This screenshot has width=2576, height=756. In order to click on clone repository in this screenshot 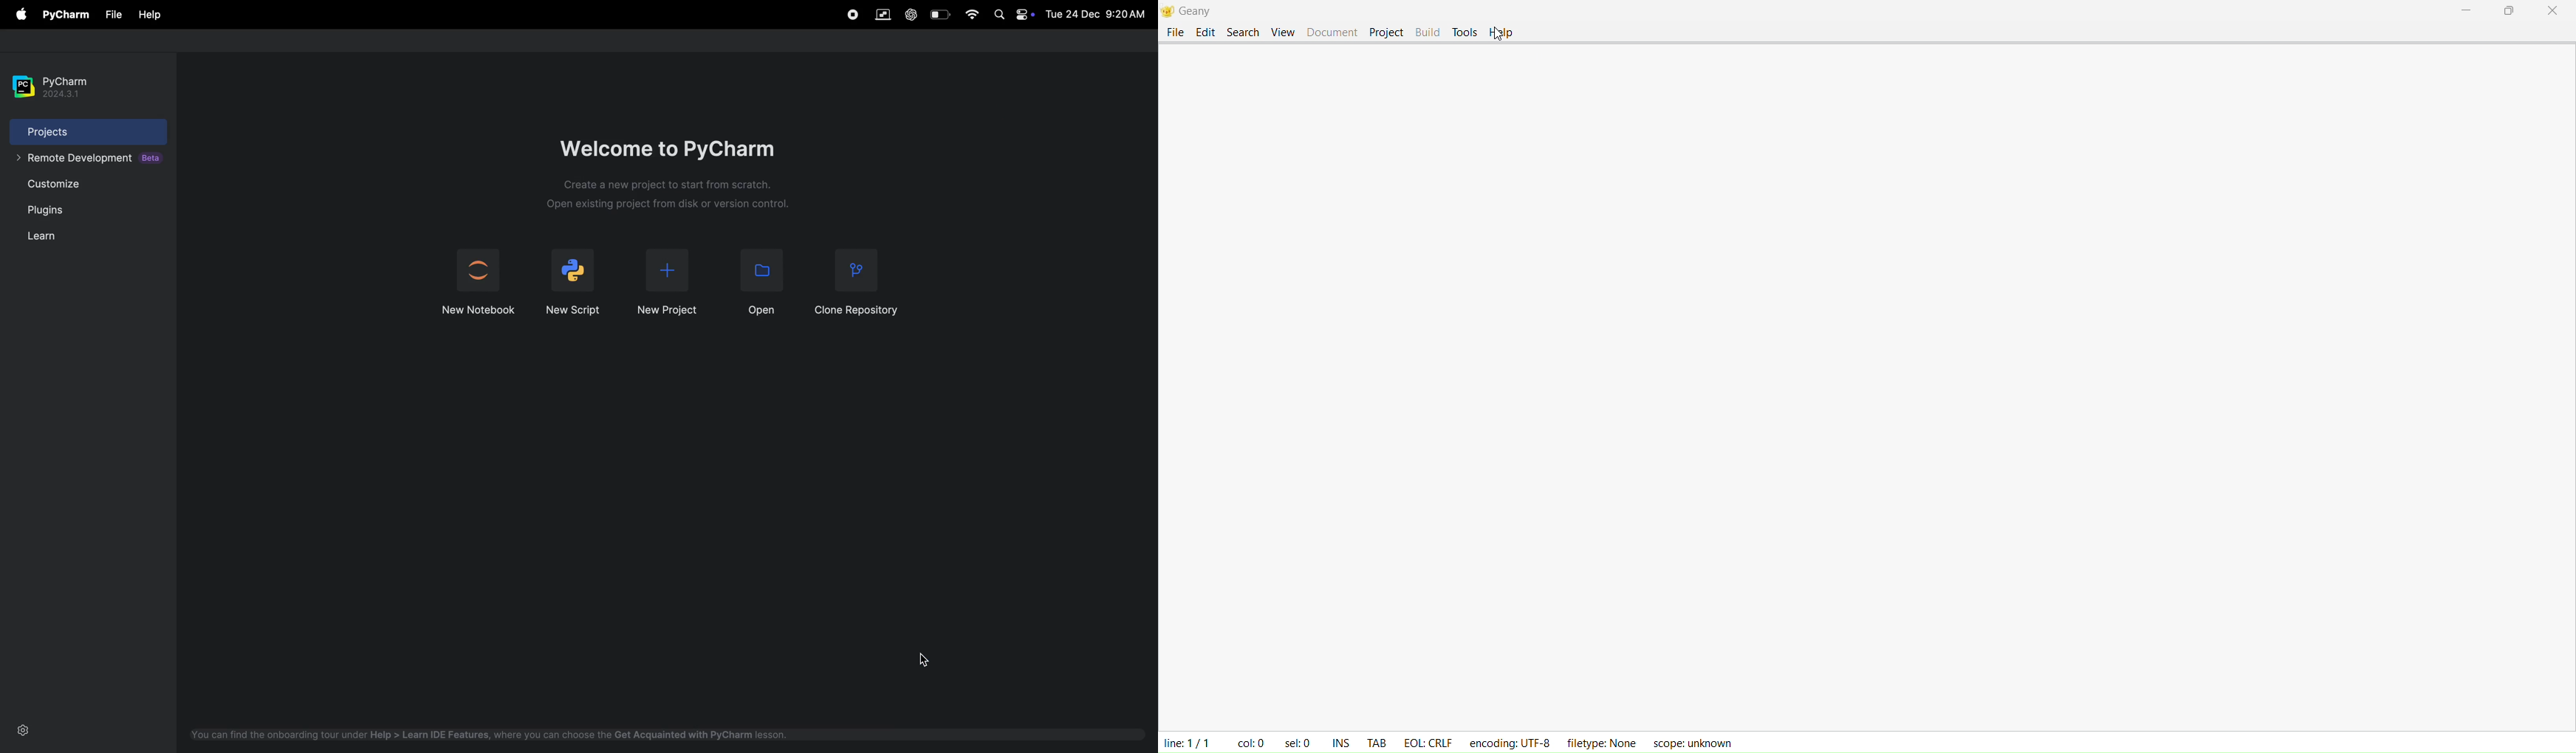, I will do `click(859, 286)`.